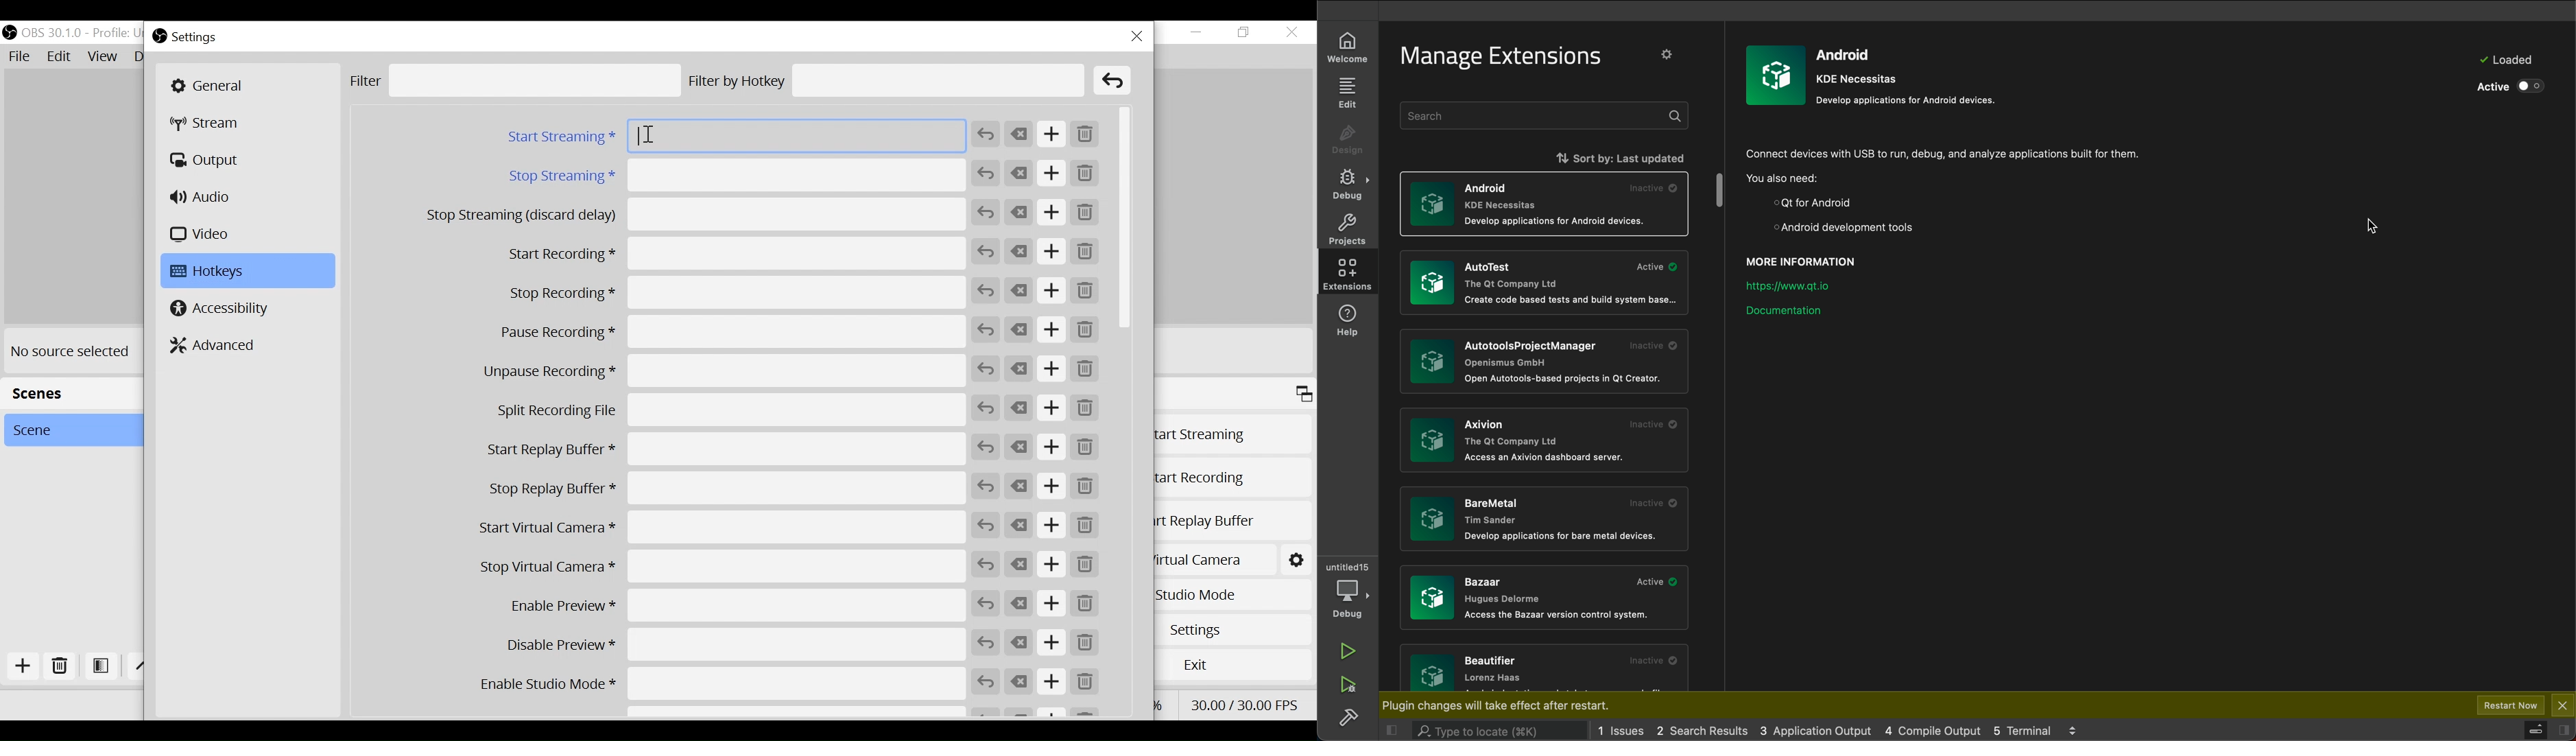 The width and height of the screenshot is (2576, 756). What do you see at coordinates (60, 57) in the screenshot?
I see `Edit` at bounding box center [60, 57].